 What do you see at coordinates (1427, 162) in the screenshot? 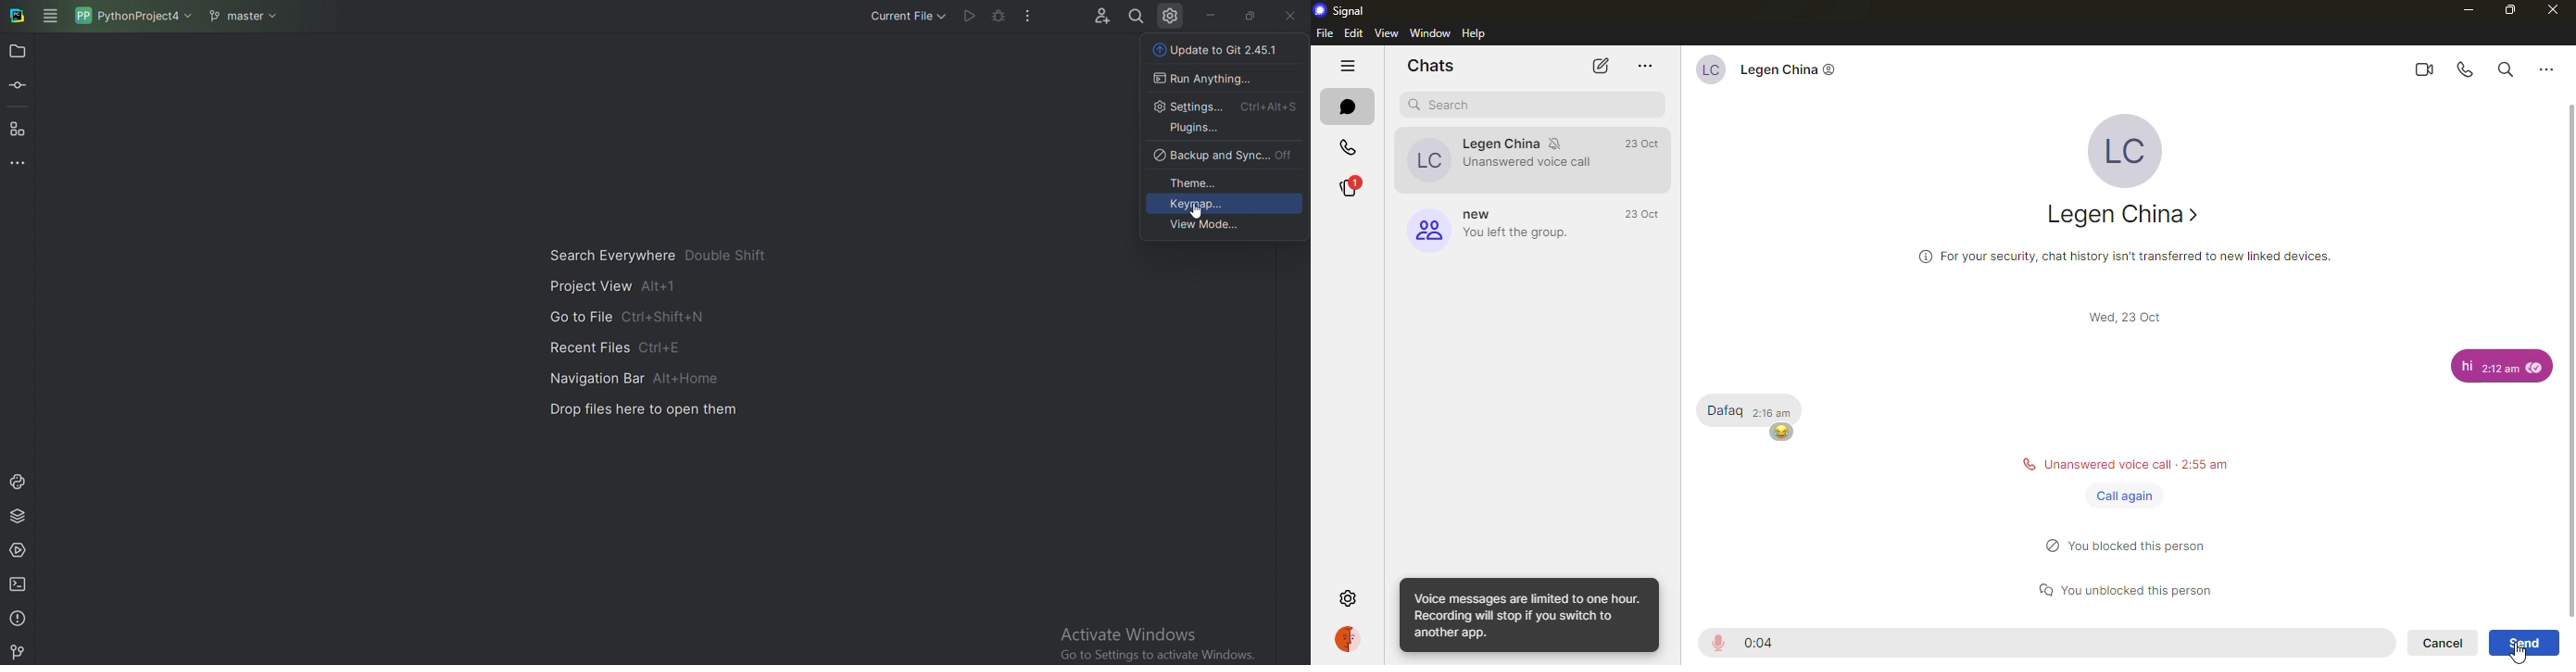
I see `profile picture` at bounding box center [1427, 162].